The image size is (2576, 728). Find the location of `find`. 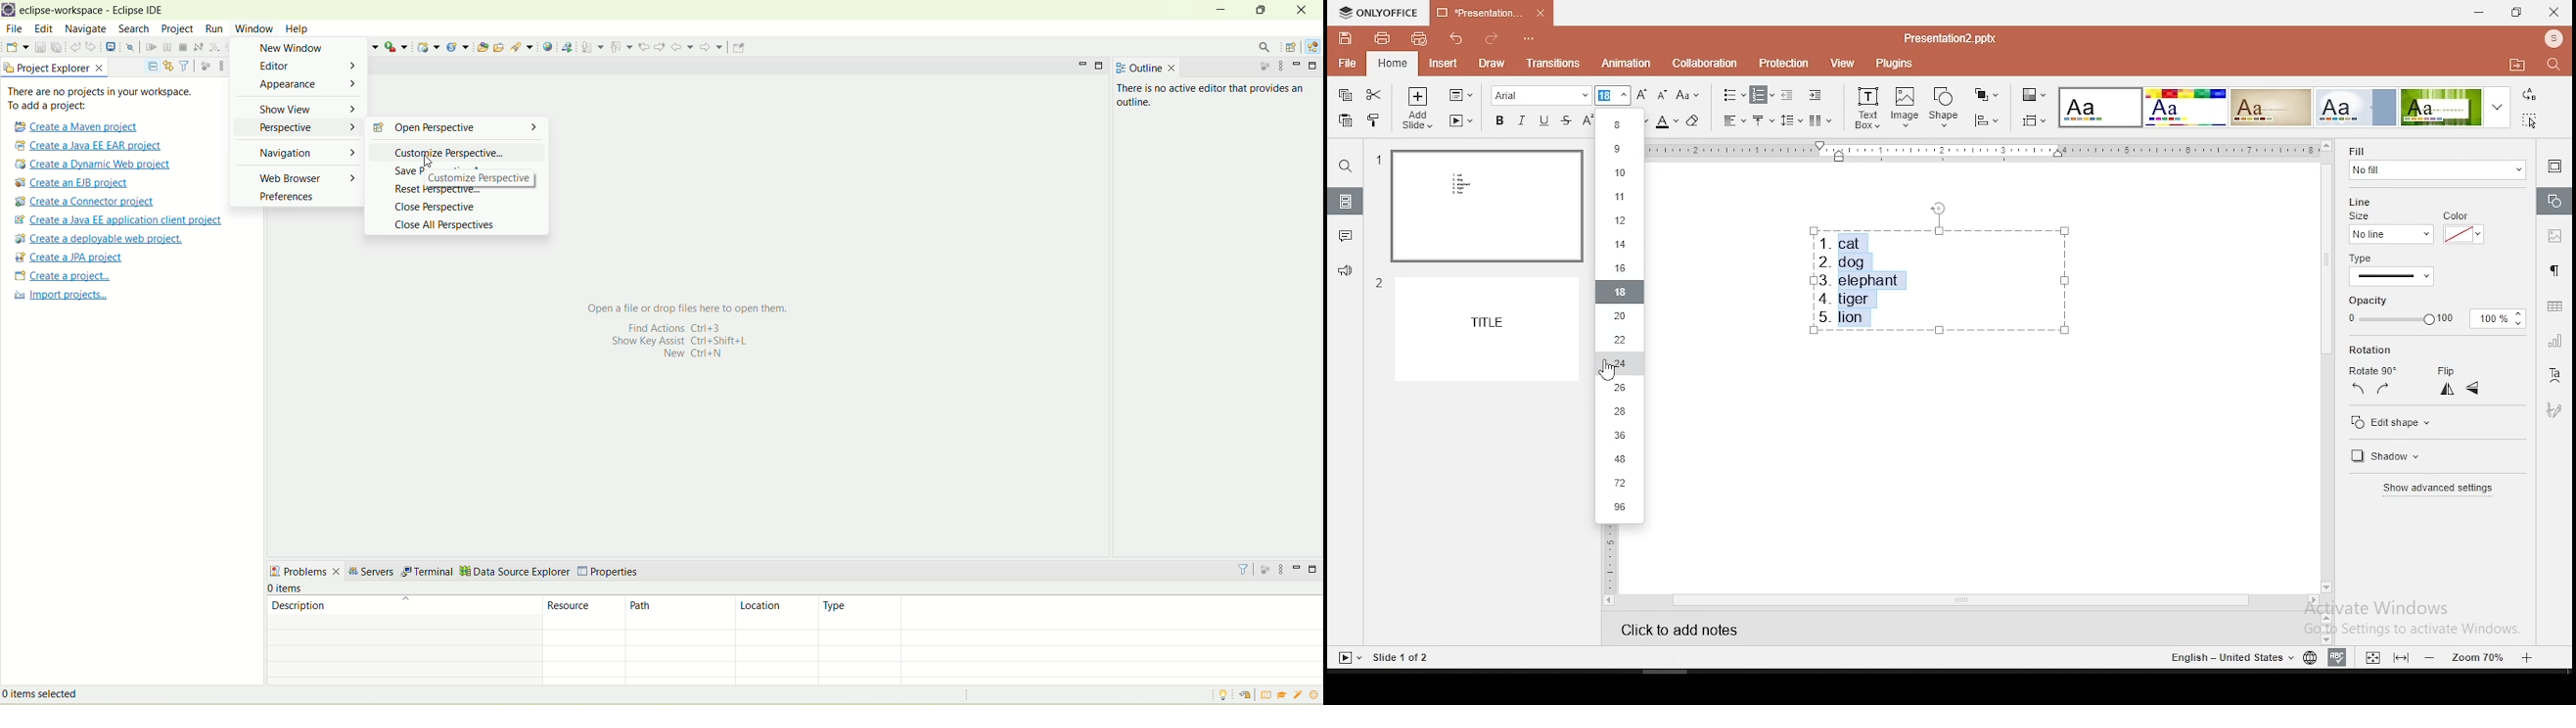

find is located at coordinates (1347, 168).